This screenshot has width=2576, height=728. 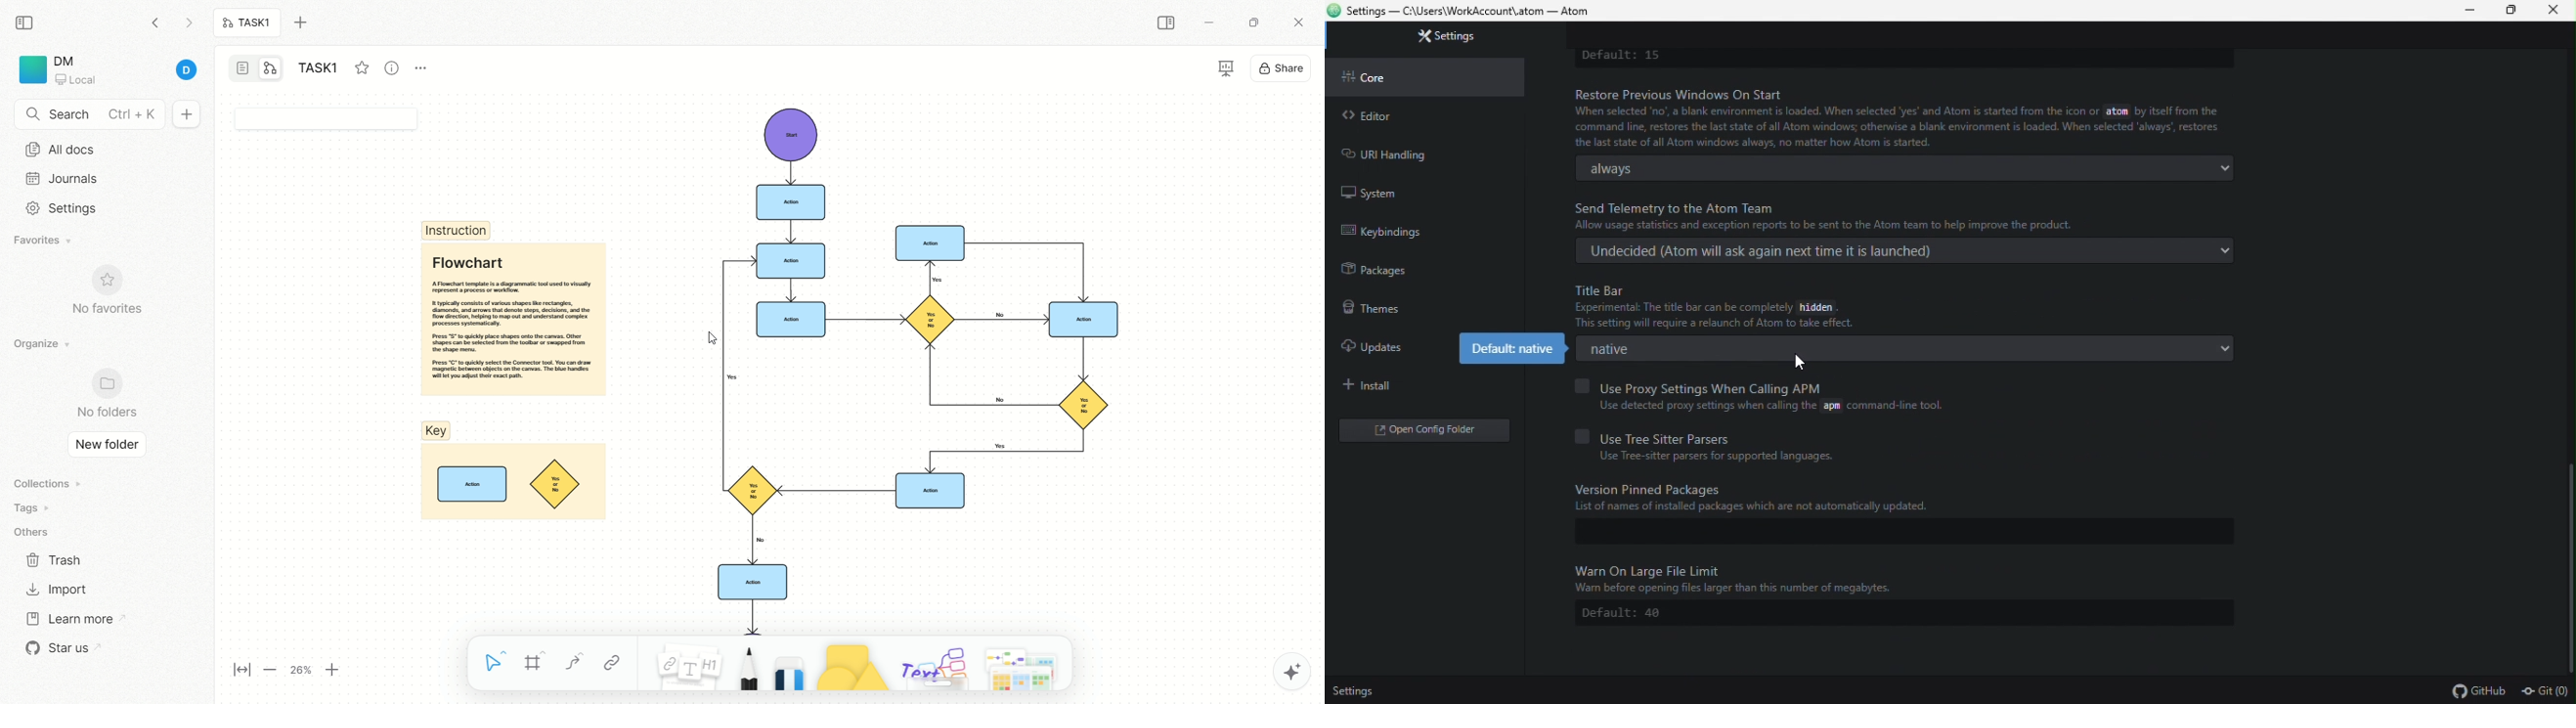 I want to click on frame, so click(x=540, y=665).